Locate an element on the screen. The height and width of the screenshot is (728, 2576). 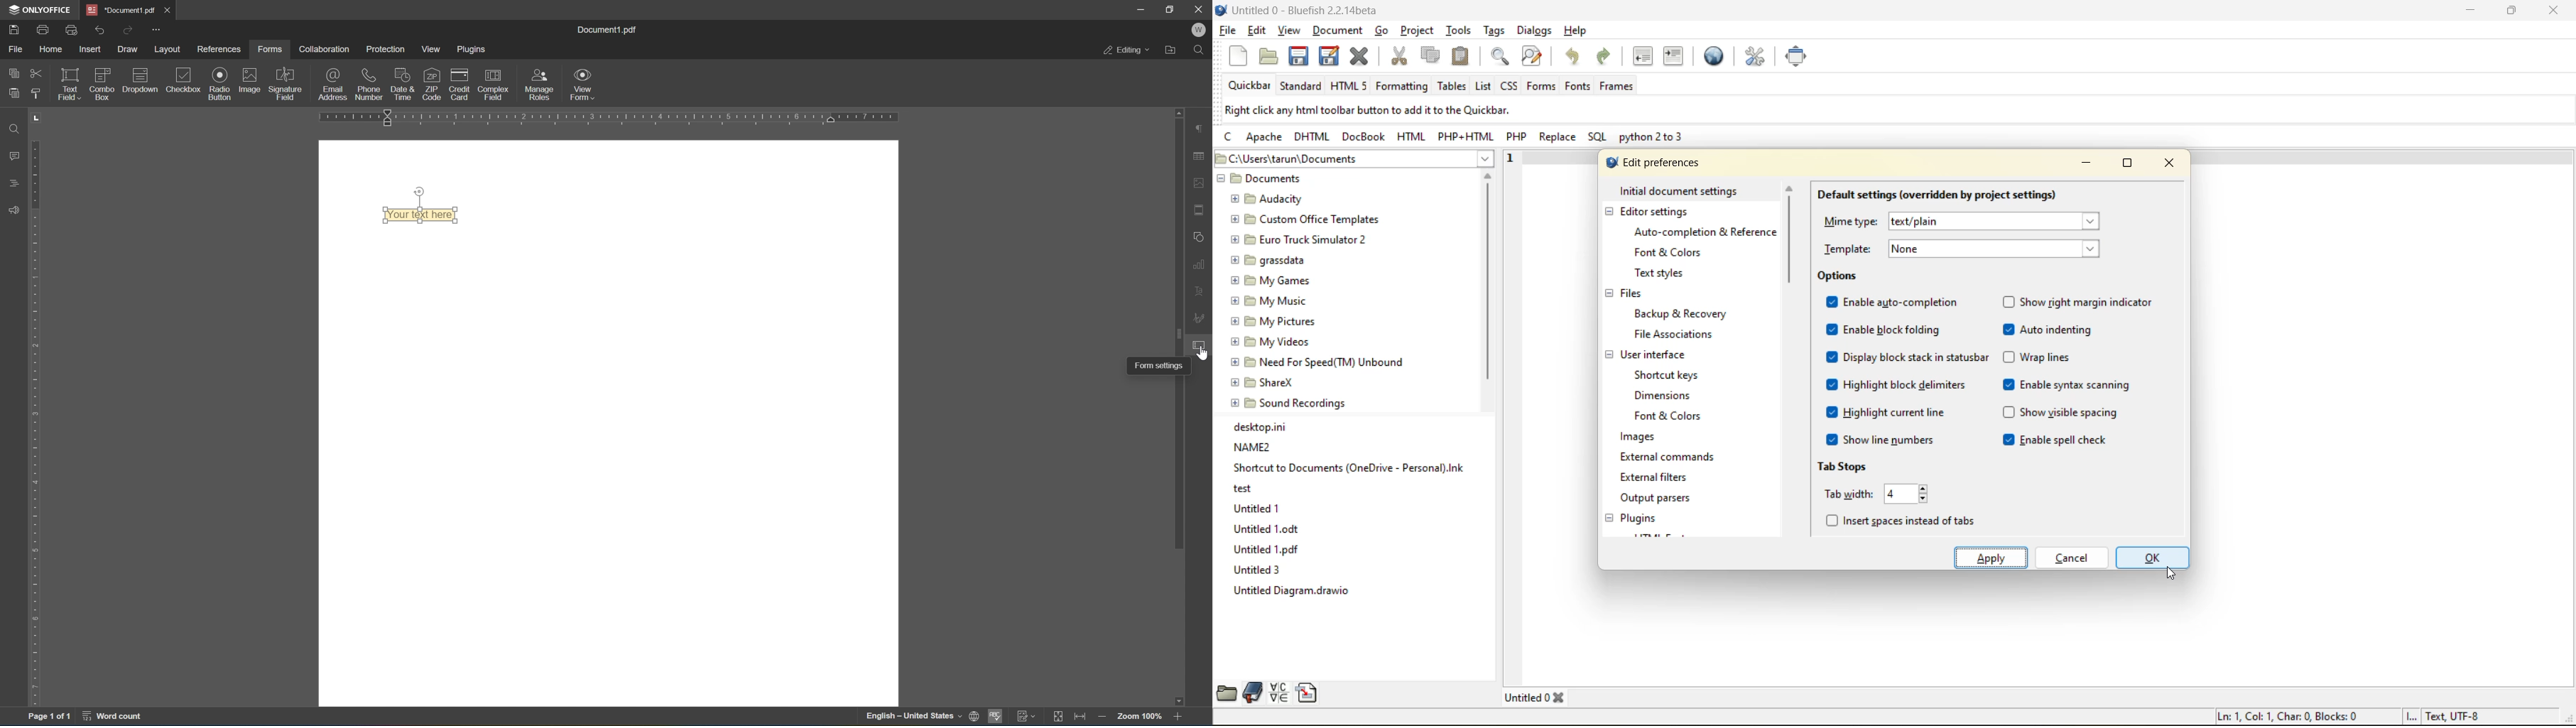
fonts is located at coordinates (1577, 87).